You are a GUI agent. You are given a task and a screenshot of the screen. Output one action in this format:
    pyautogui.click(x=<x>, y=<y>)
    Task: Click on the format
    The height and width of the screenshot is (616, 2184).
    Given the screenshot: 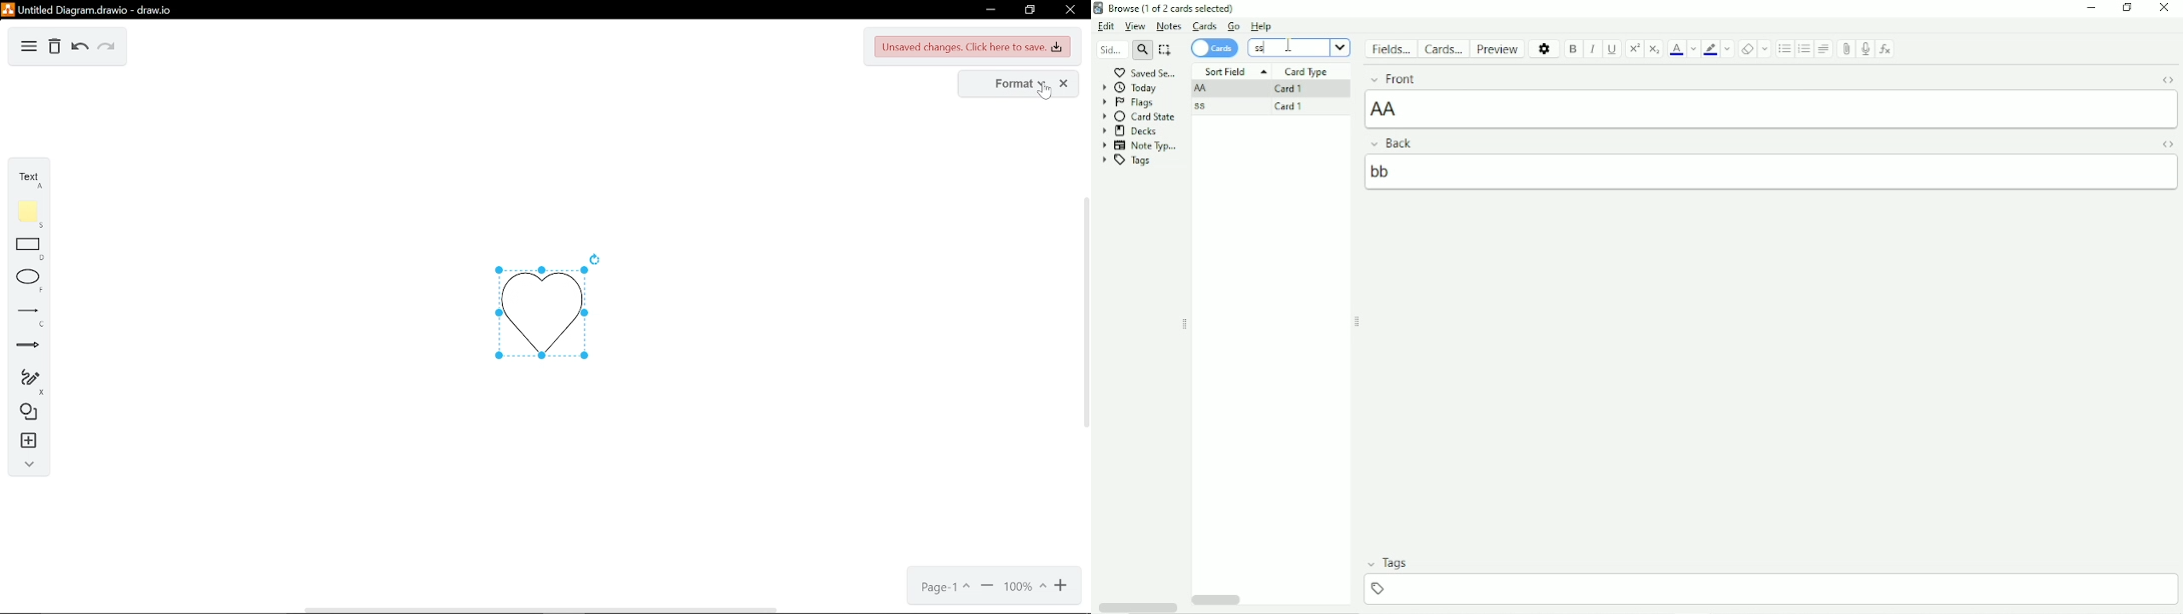 What is the action you would take?
    pyautogui.click(x=1011, y=85)
    